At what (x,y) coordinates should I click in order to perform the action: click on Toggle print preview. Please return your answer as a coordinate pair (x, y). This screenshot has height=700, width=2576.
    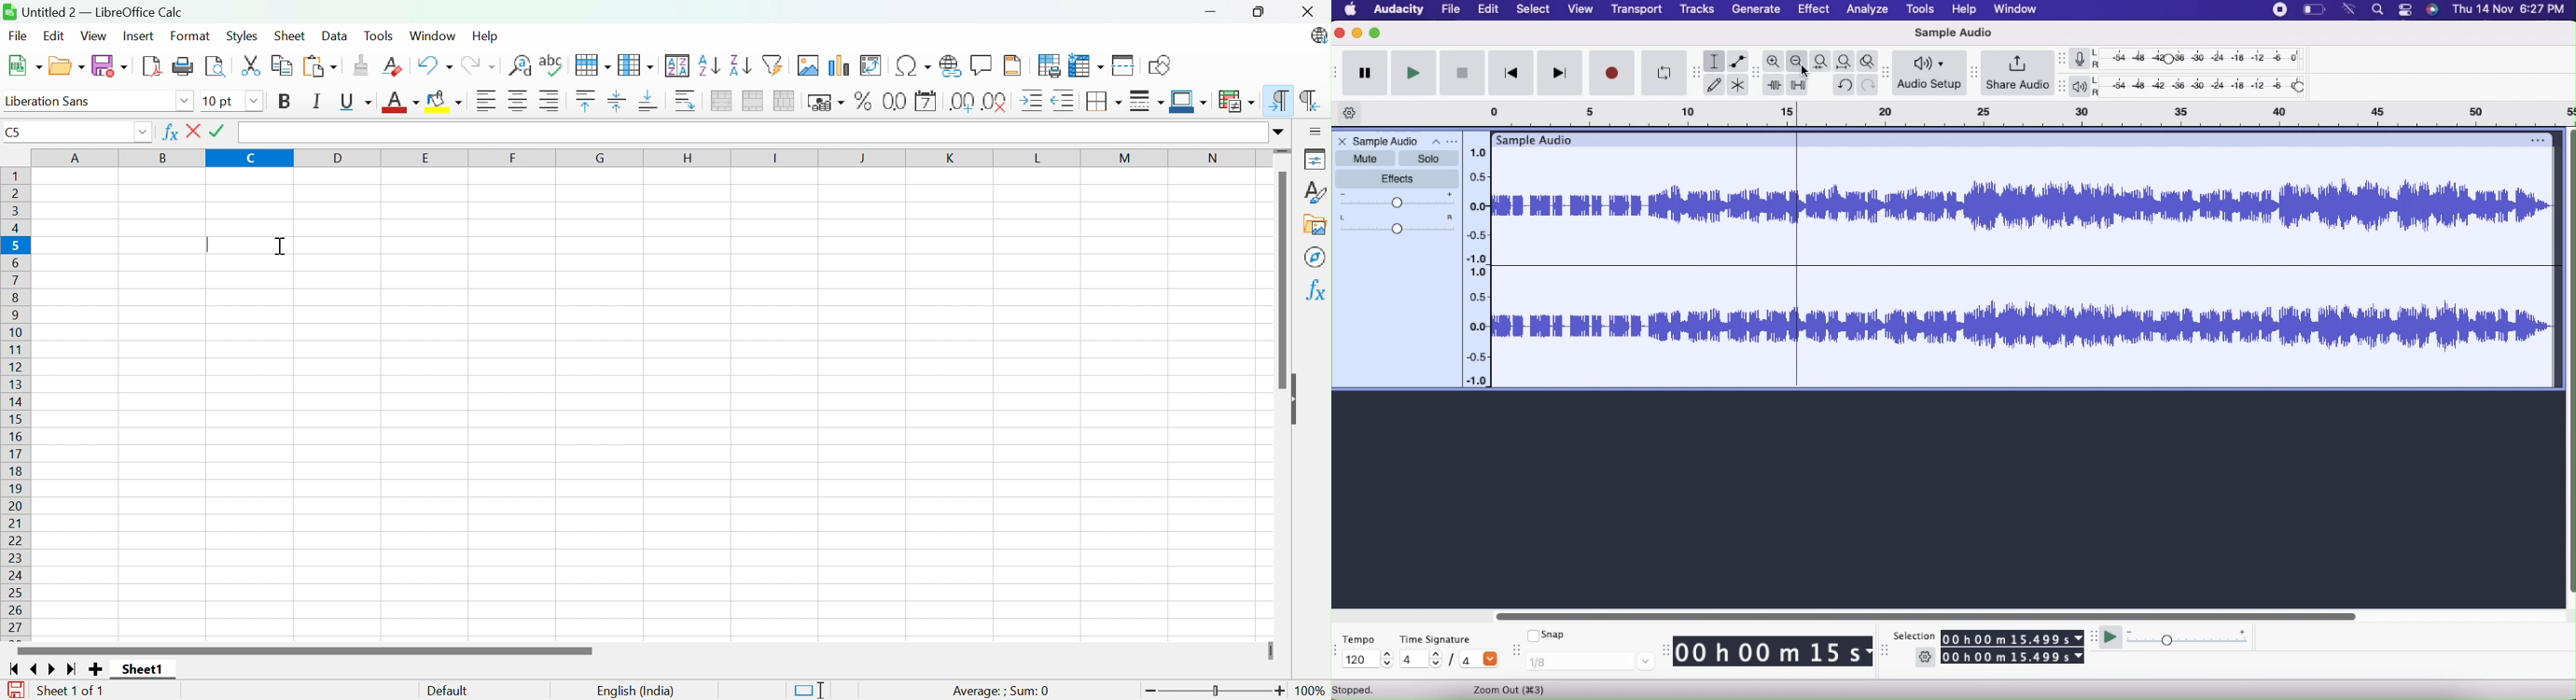
    Looking at the image, I should click on (216, 65).